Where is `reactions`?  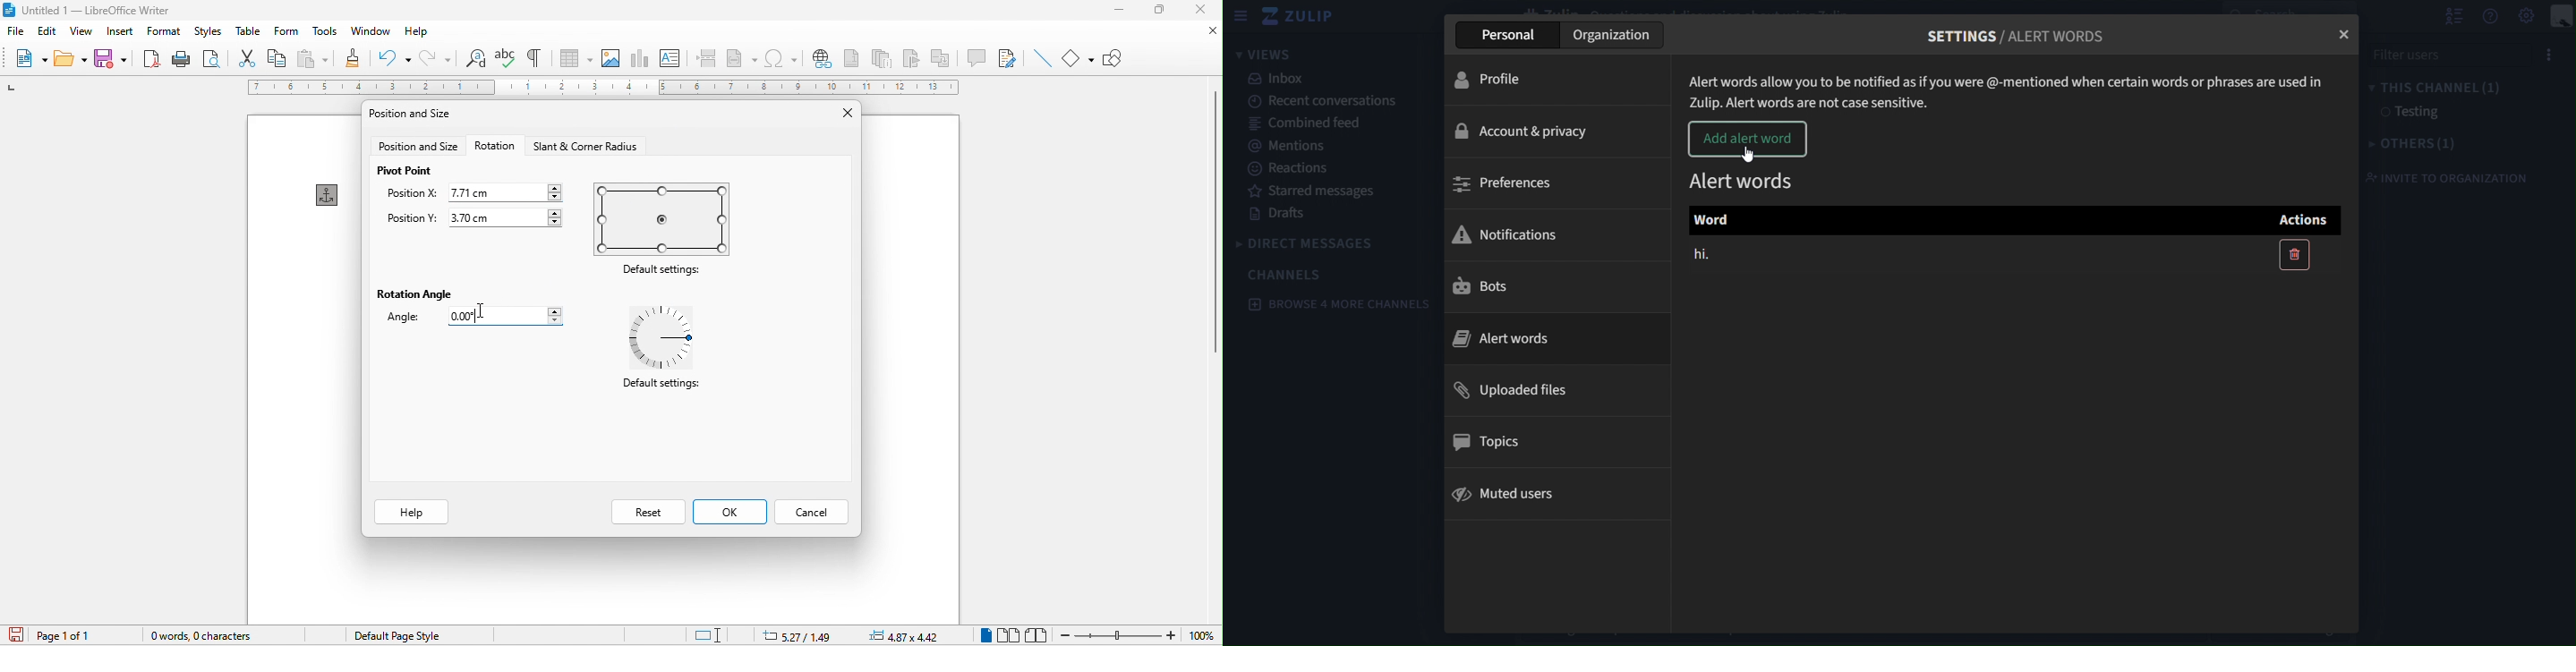 reactions is located at coordinates (1290, 168).